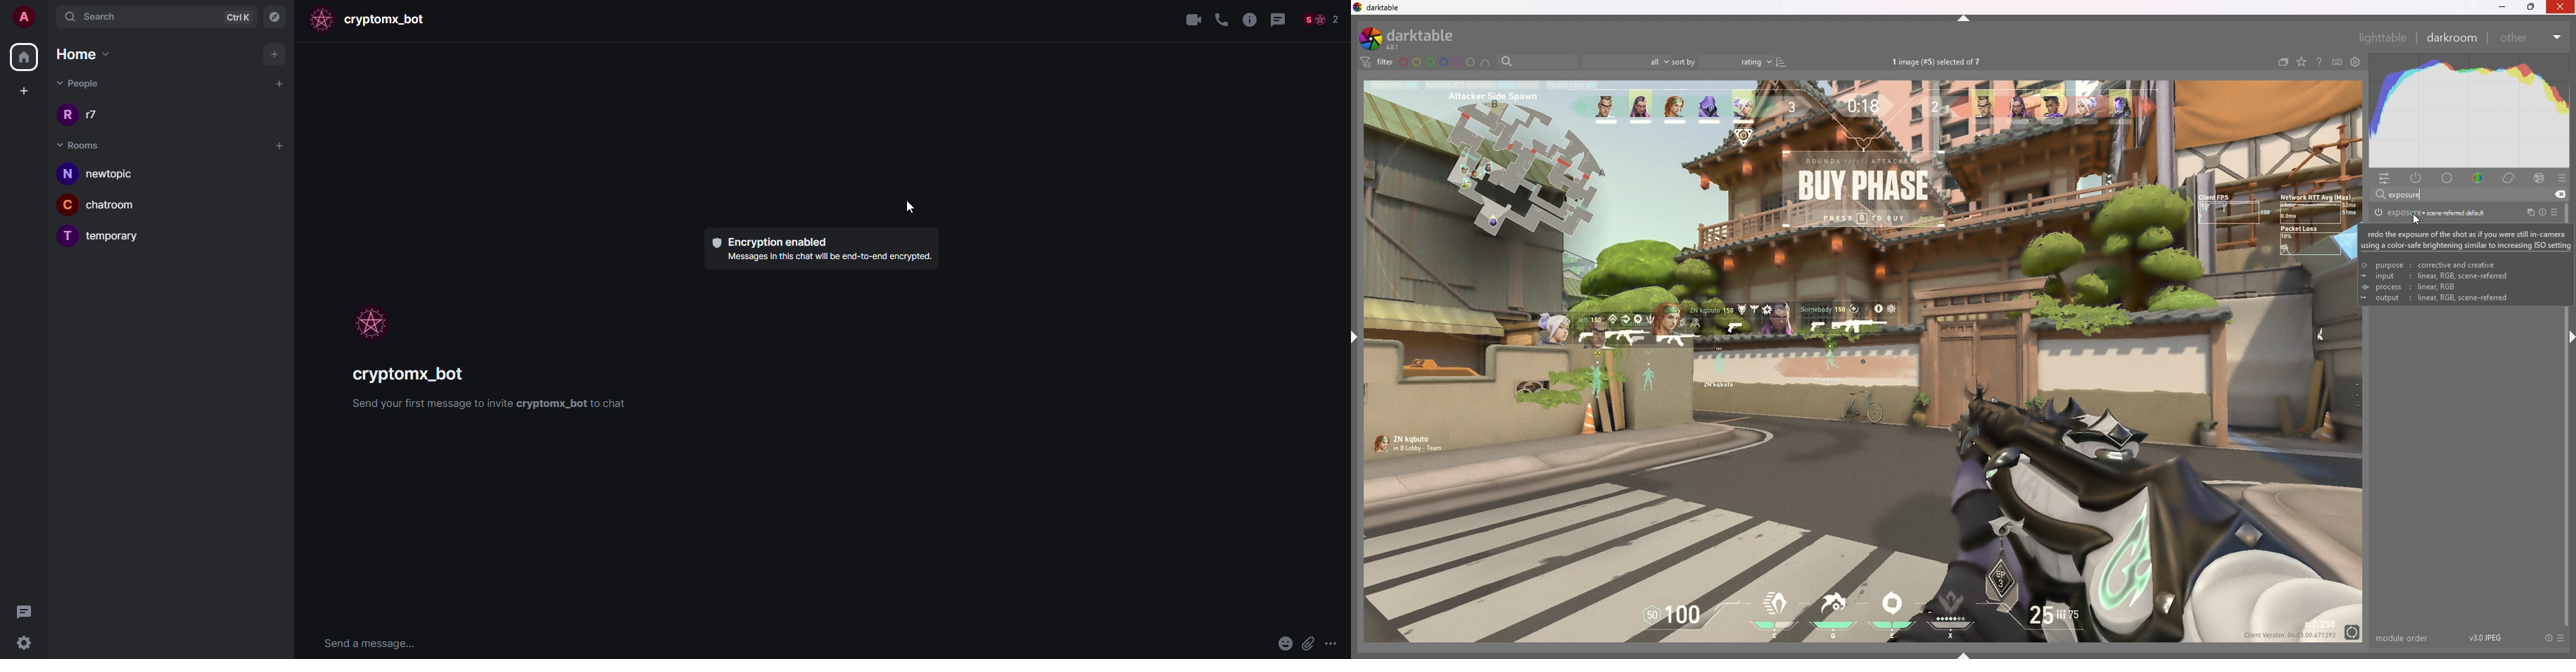 This screenshot has height=672, width=2576. I want to click on bot, so click(371, 20).